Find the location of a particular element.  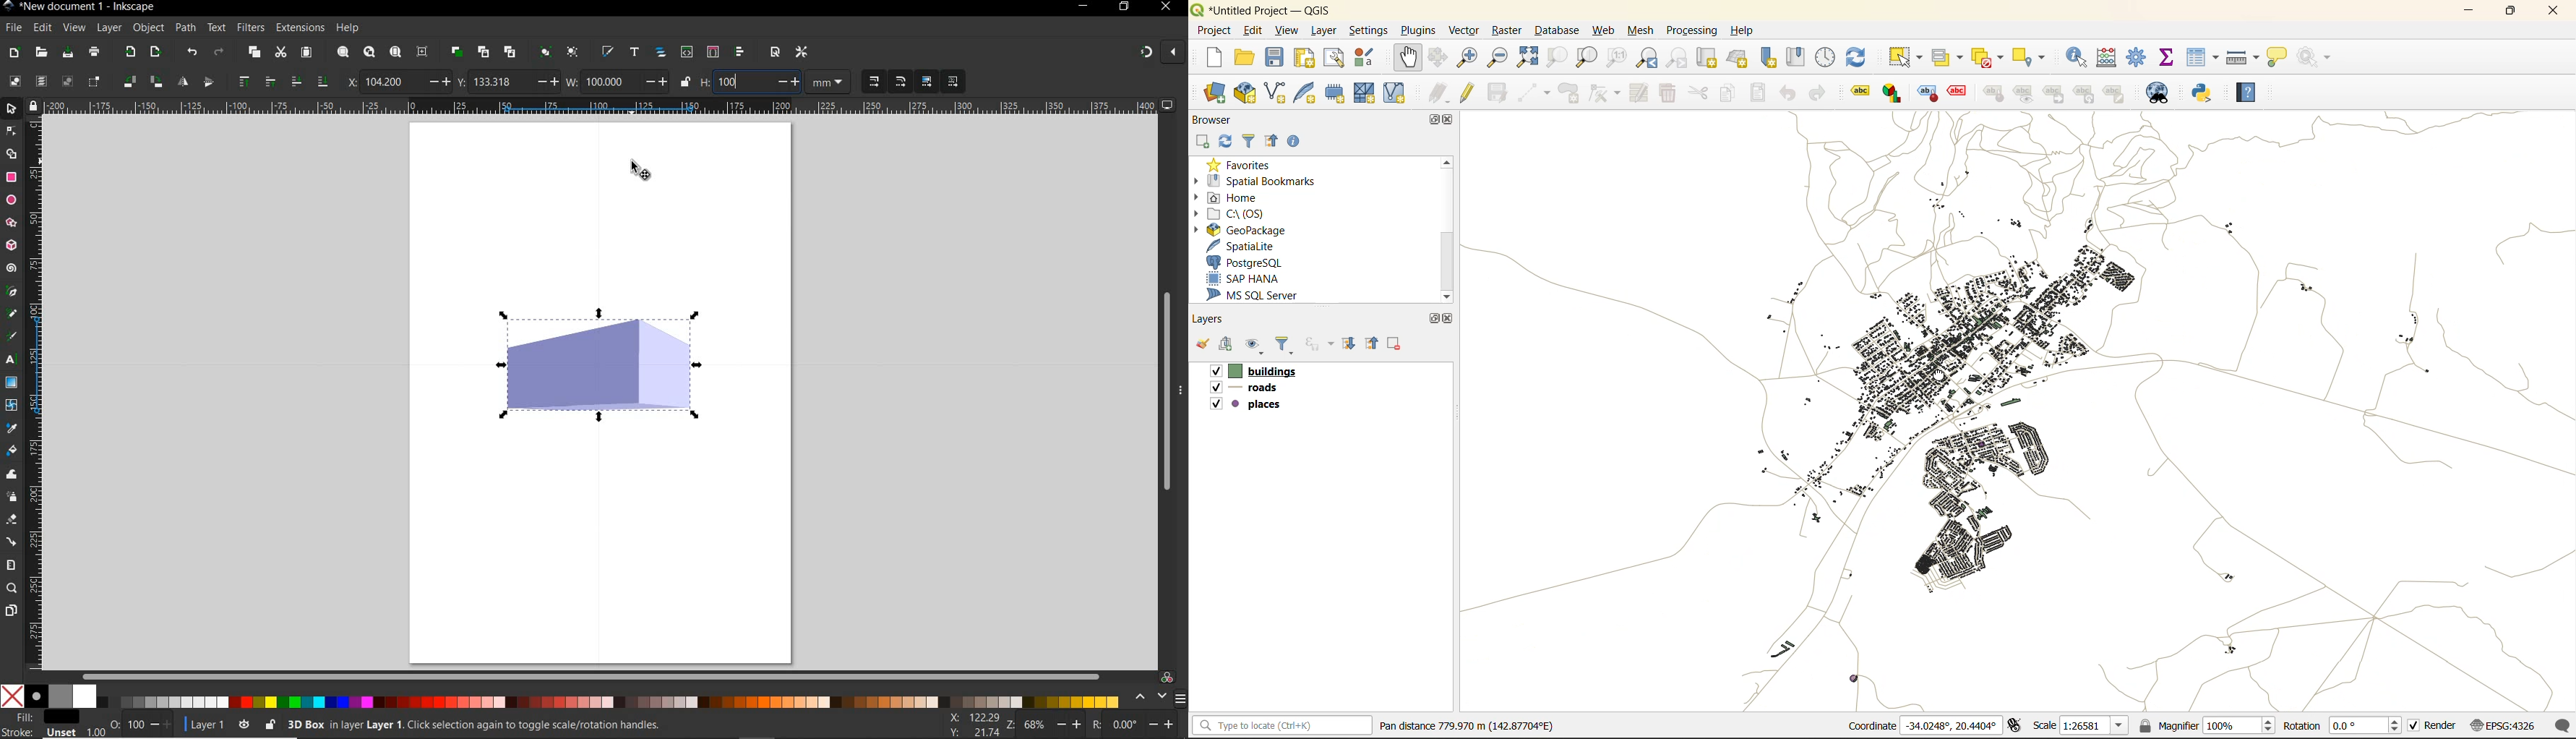

layer is located at coordinates (109, 28).